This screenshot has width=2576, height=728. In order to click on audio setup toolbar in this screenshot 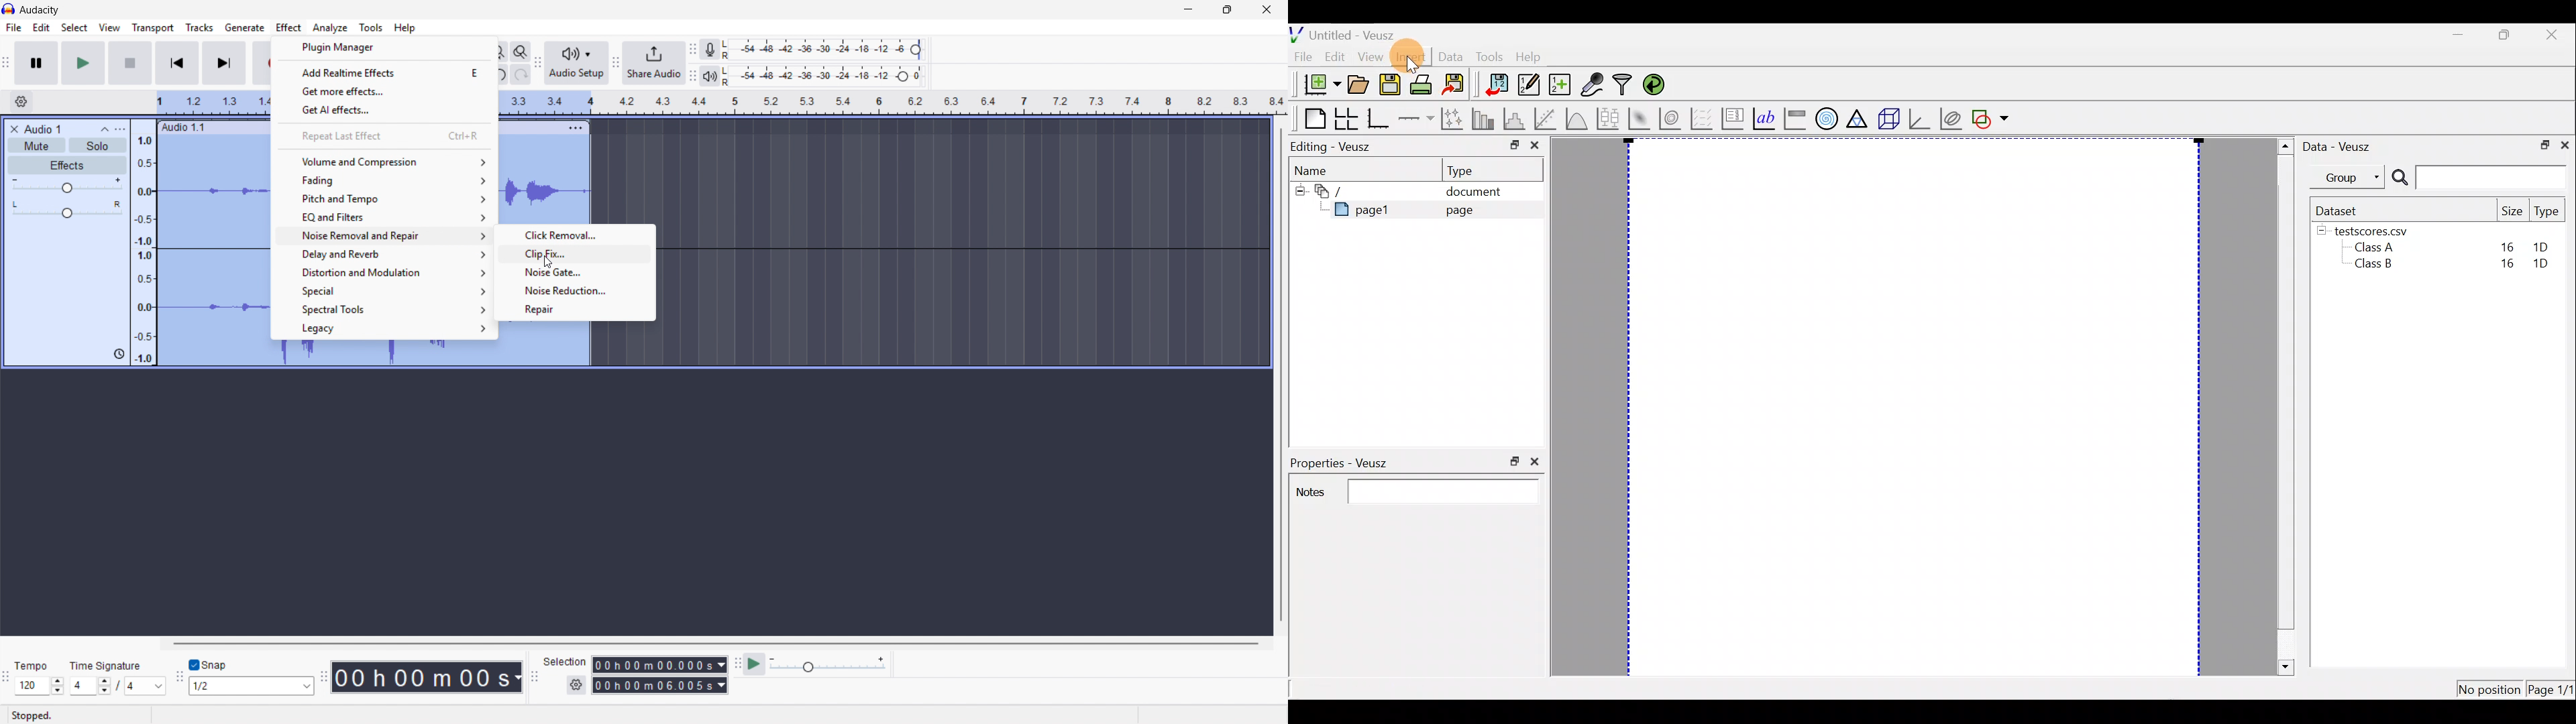, I will do `click(537, 64)`.